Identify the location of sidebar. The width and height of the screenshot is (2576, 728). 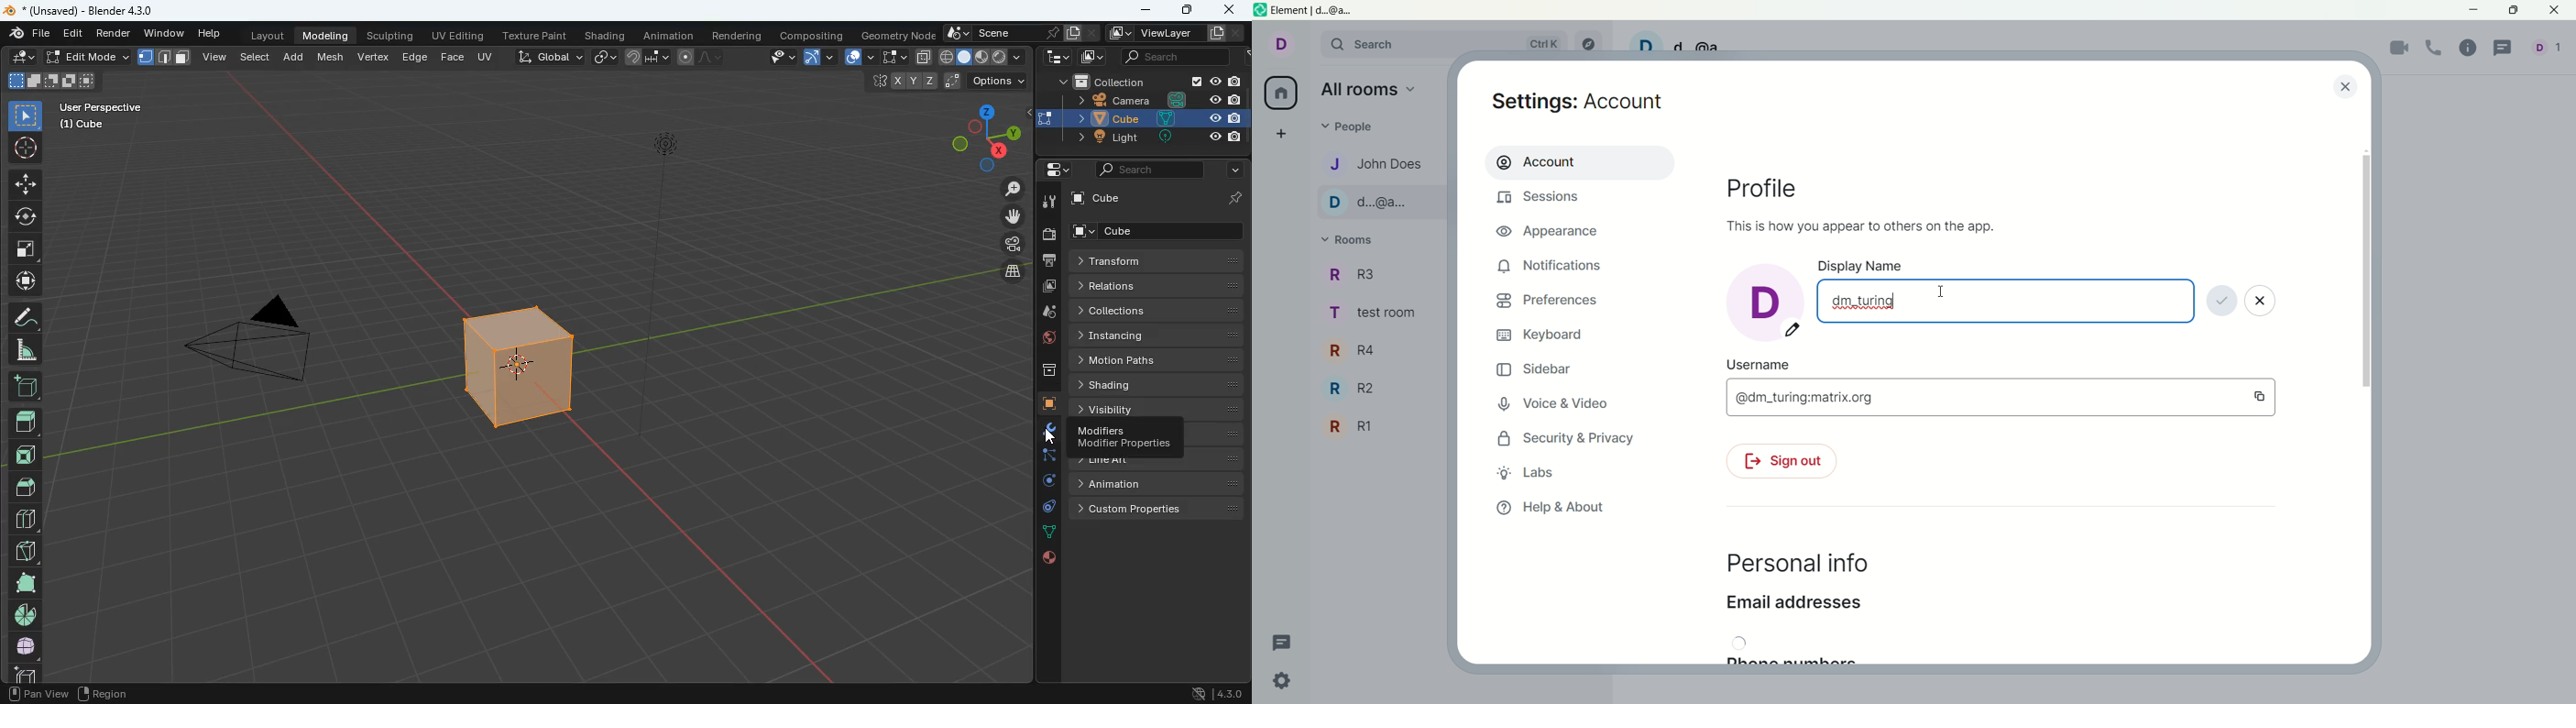
(1536, 371).